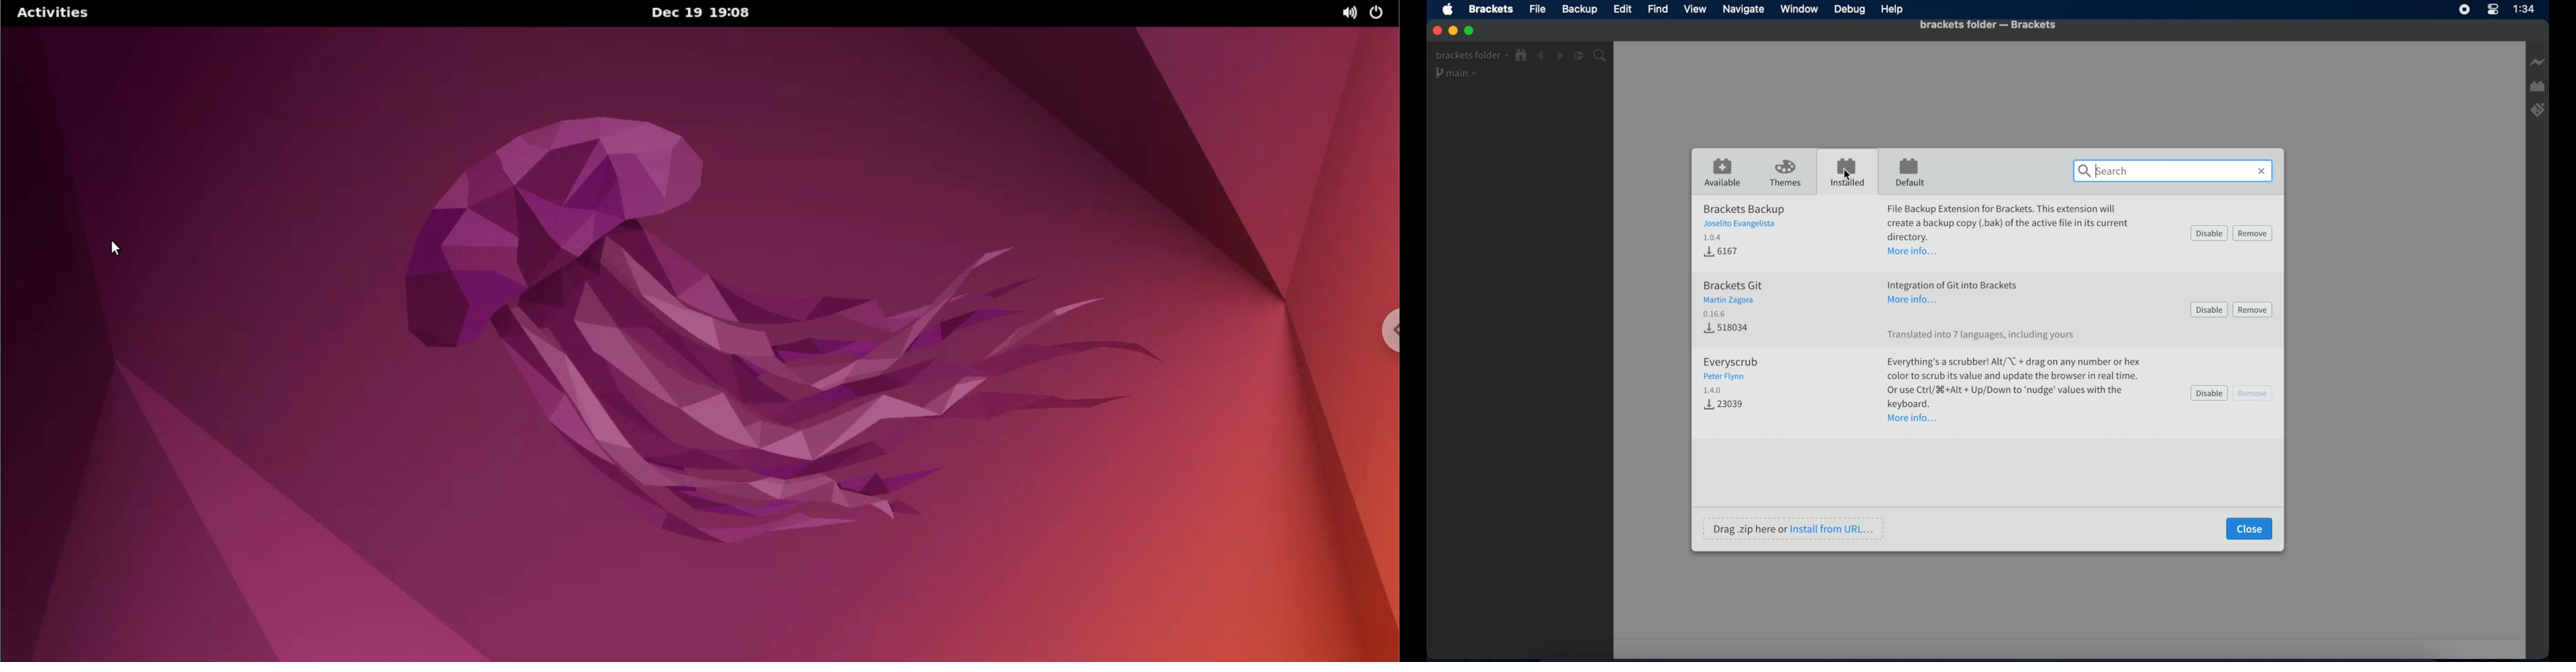 The height and width of the screenshot is (672, 2576). I want to click on Download, so click(1729, 330).